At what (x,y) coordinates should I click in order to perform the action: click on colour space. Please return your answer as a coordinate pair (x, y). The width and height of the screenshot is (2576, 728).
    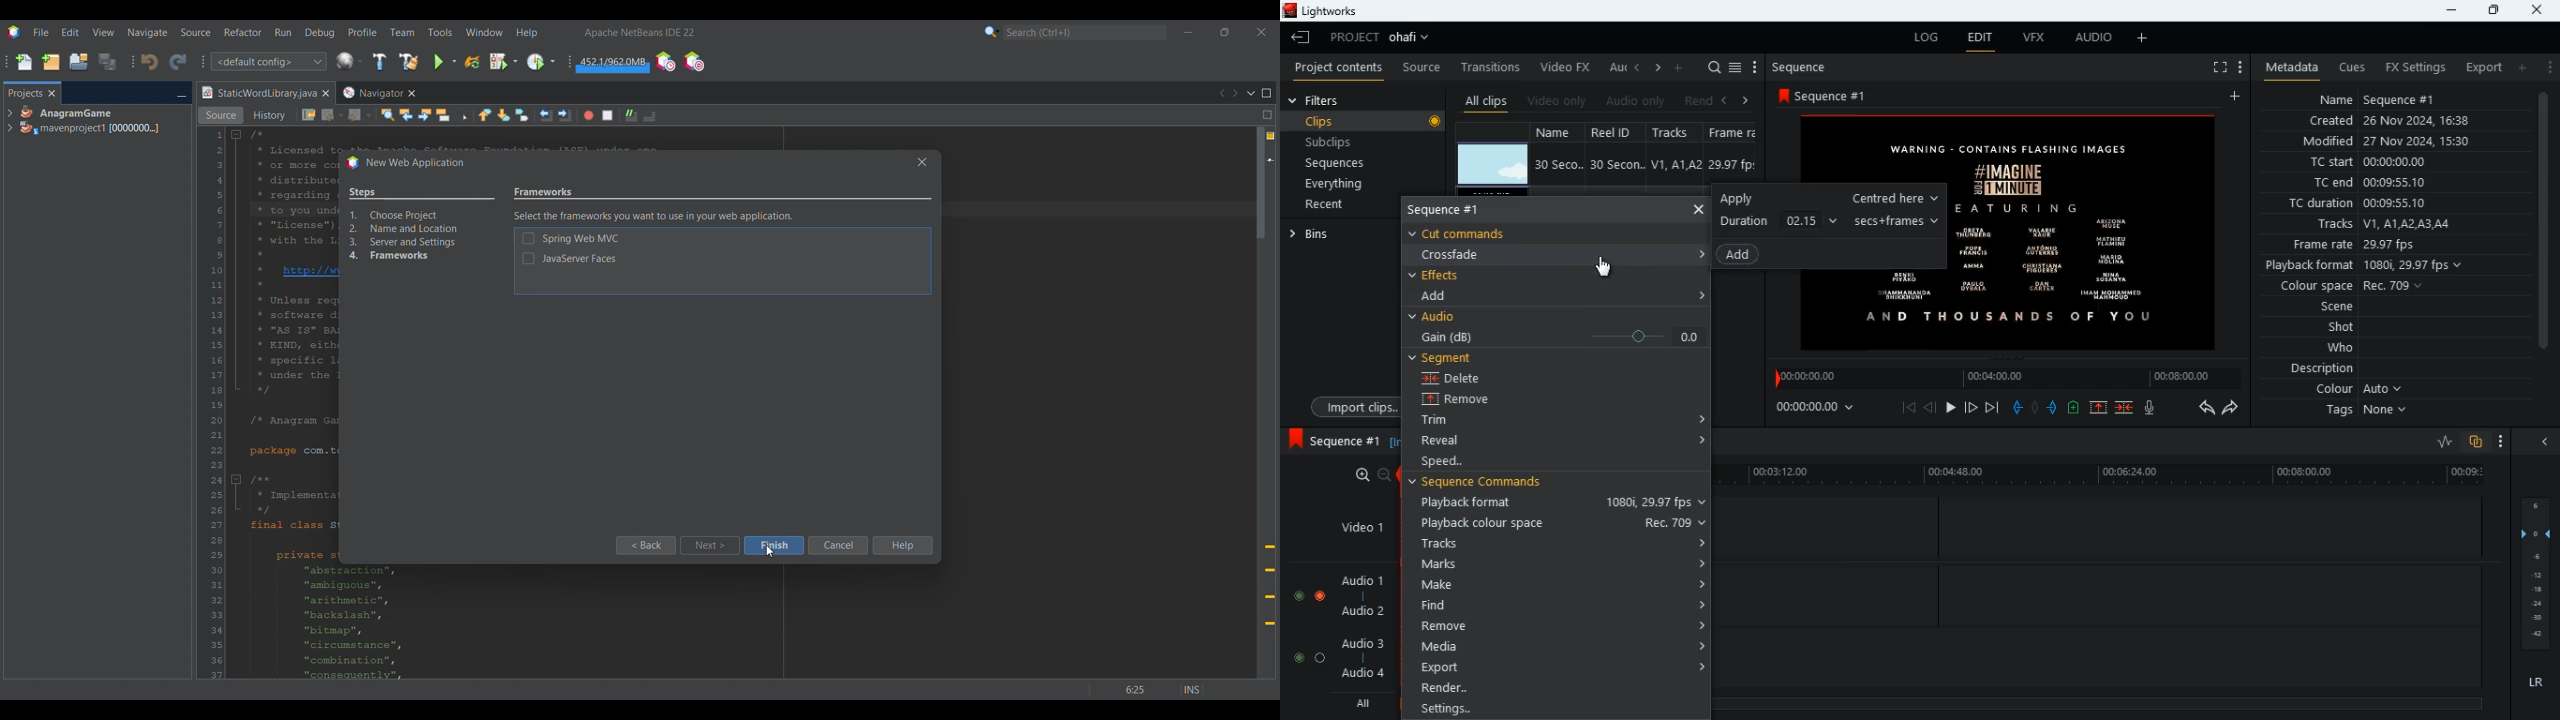
    Looking at the image, I should click on (2346, 287).